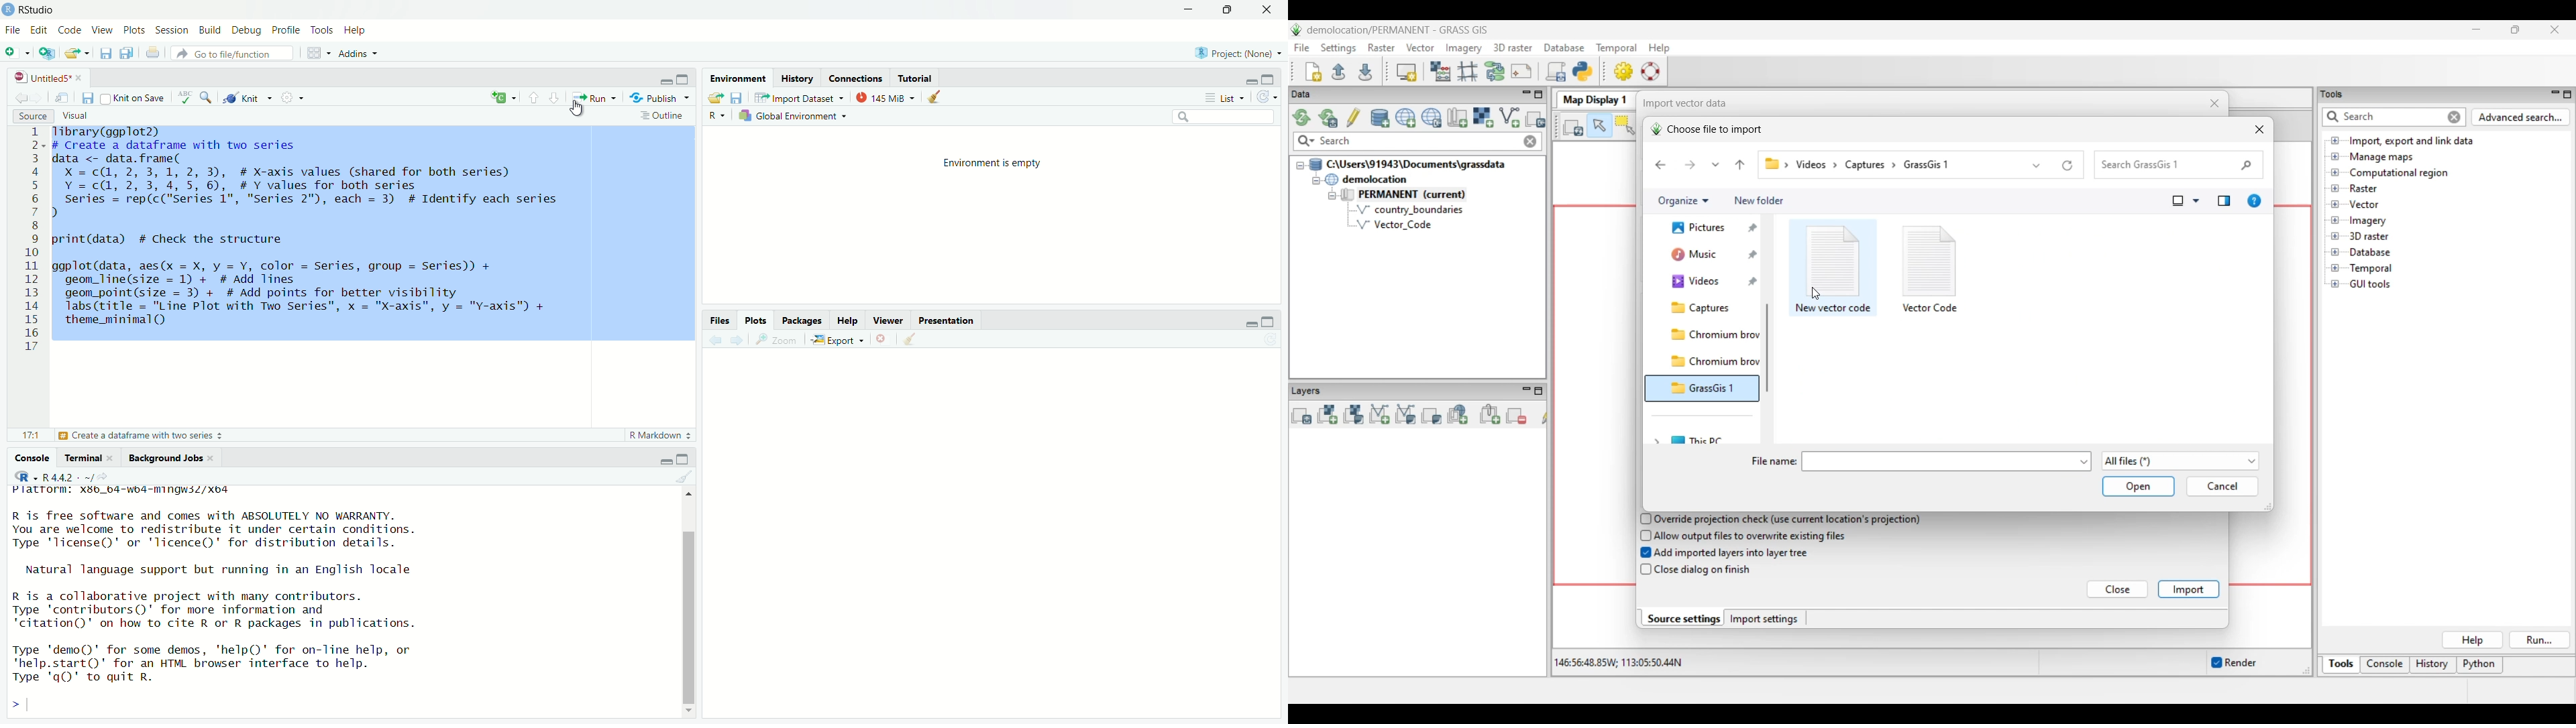  I want to click on minimize, so click(1249, 323).